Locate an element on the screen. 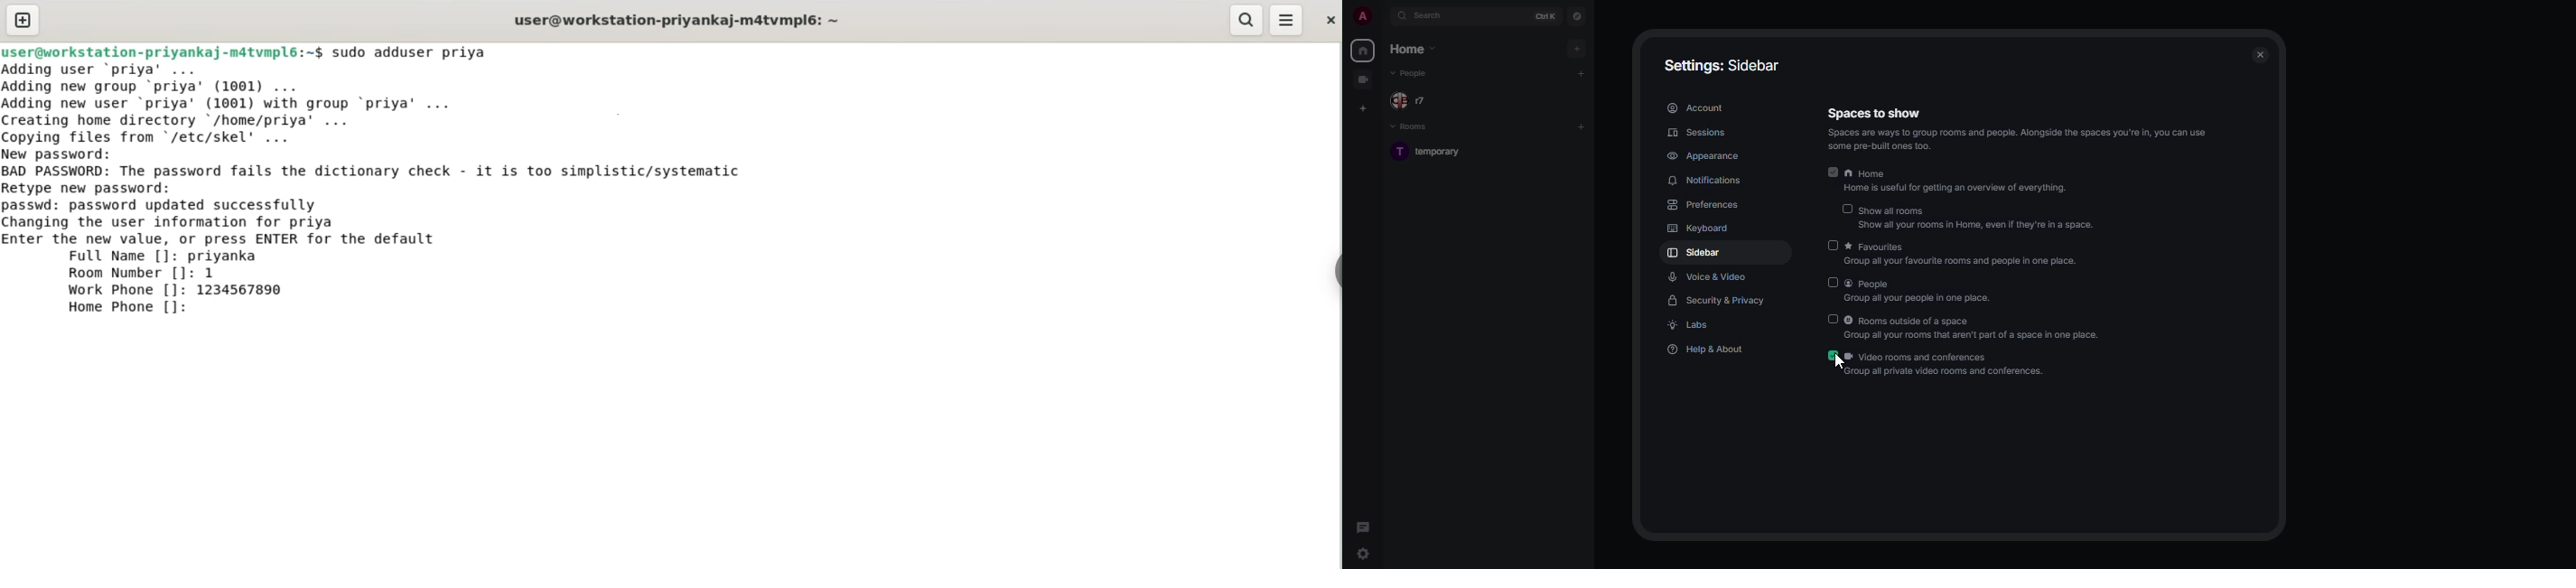  enabled is located at coordinates (1833, 172).